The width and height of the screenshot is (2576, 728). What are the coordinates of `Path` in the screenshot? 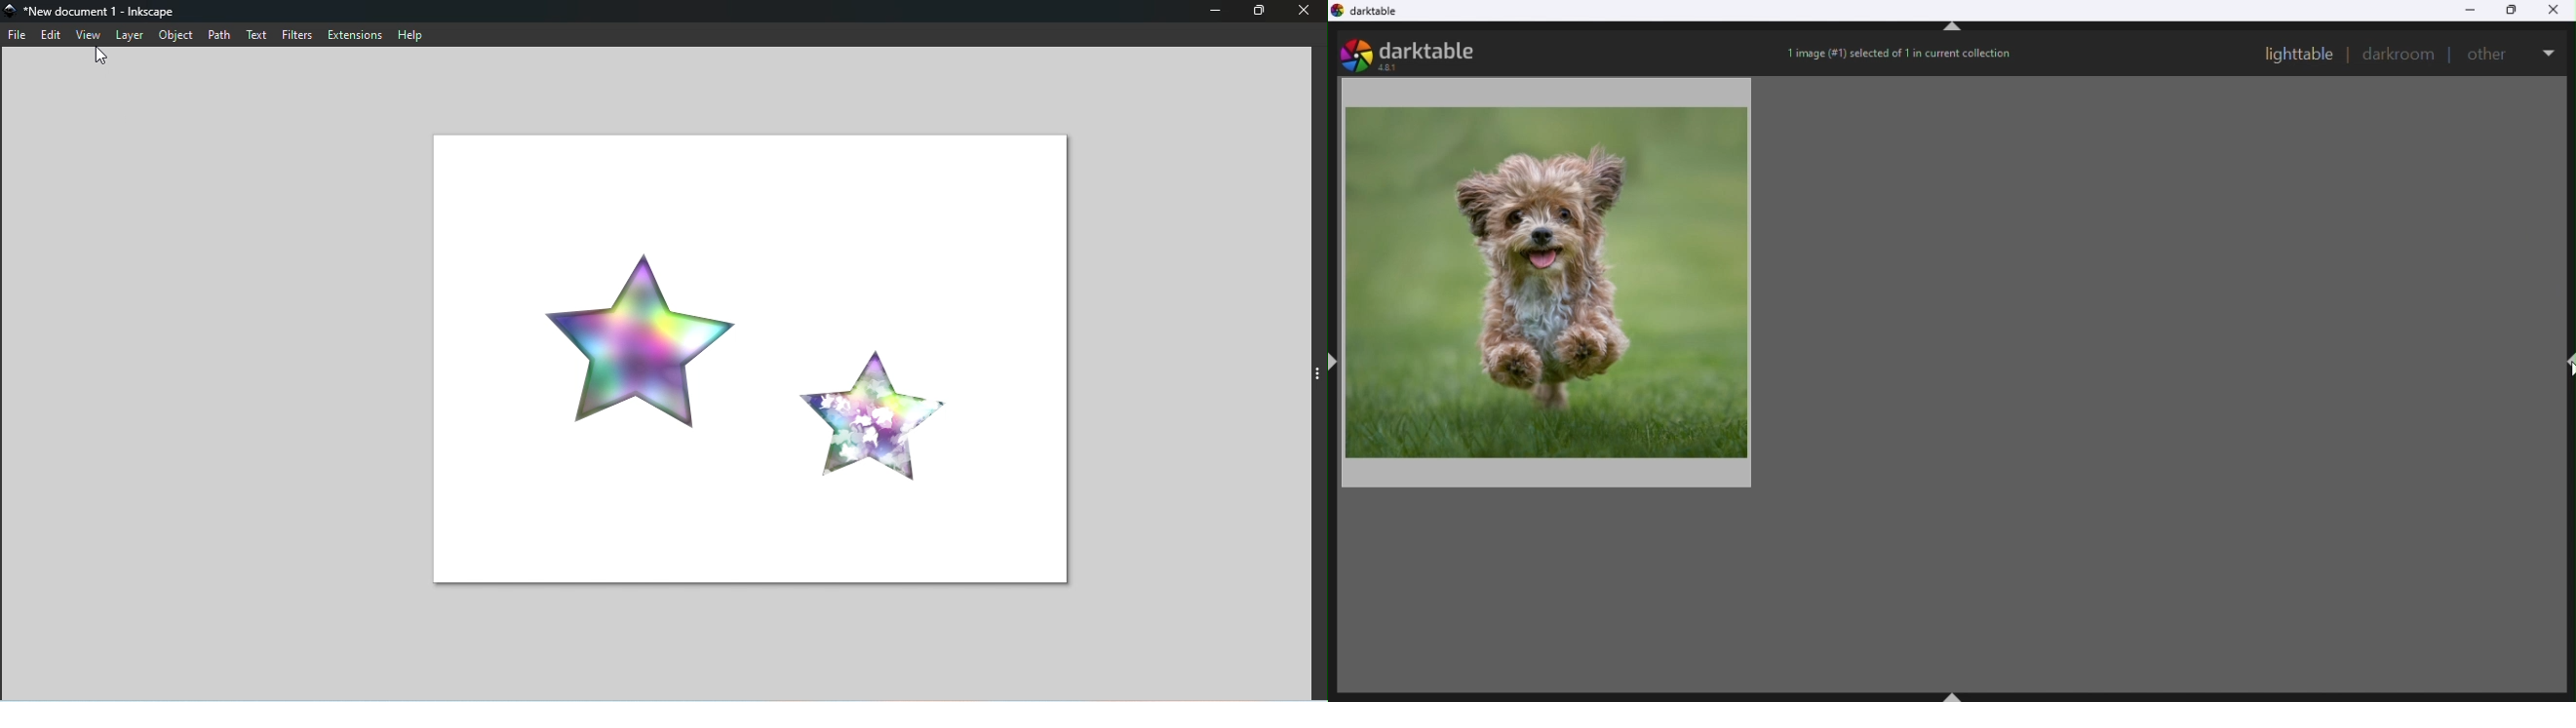 It's located at (220, 34).